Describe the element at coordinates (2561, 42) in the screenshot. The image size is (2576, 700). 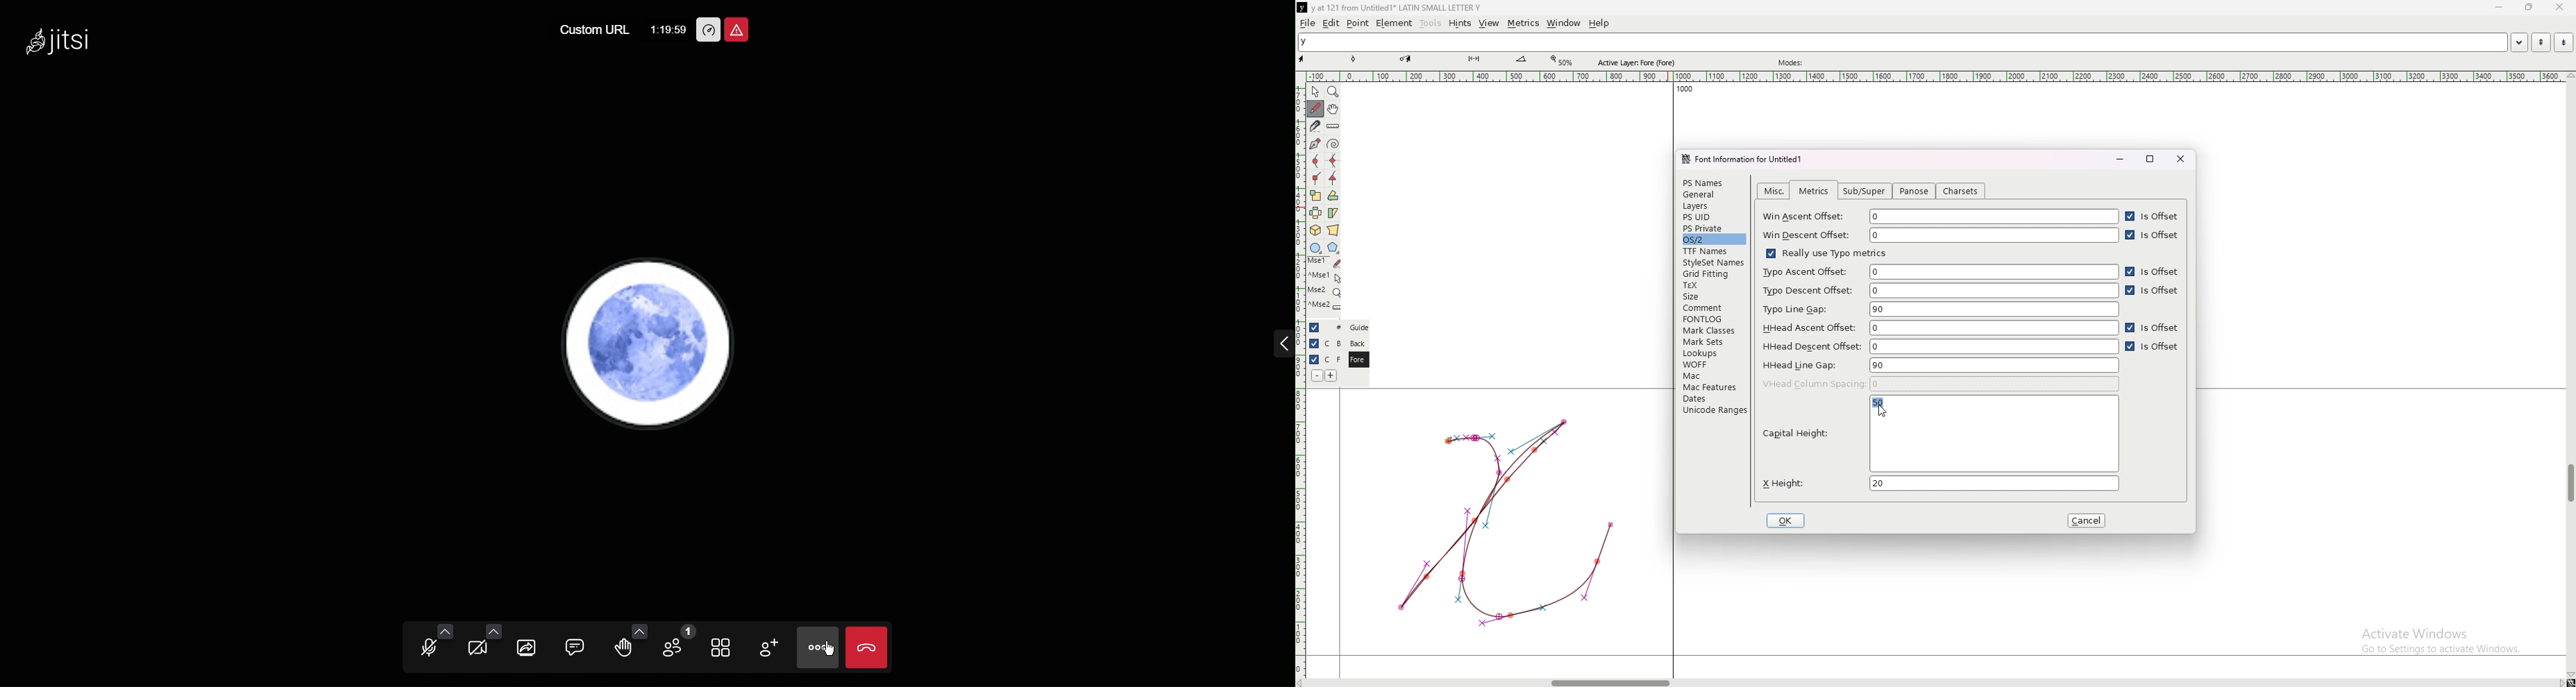
I see `next word` at that location.